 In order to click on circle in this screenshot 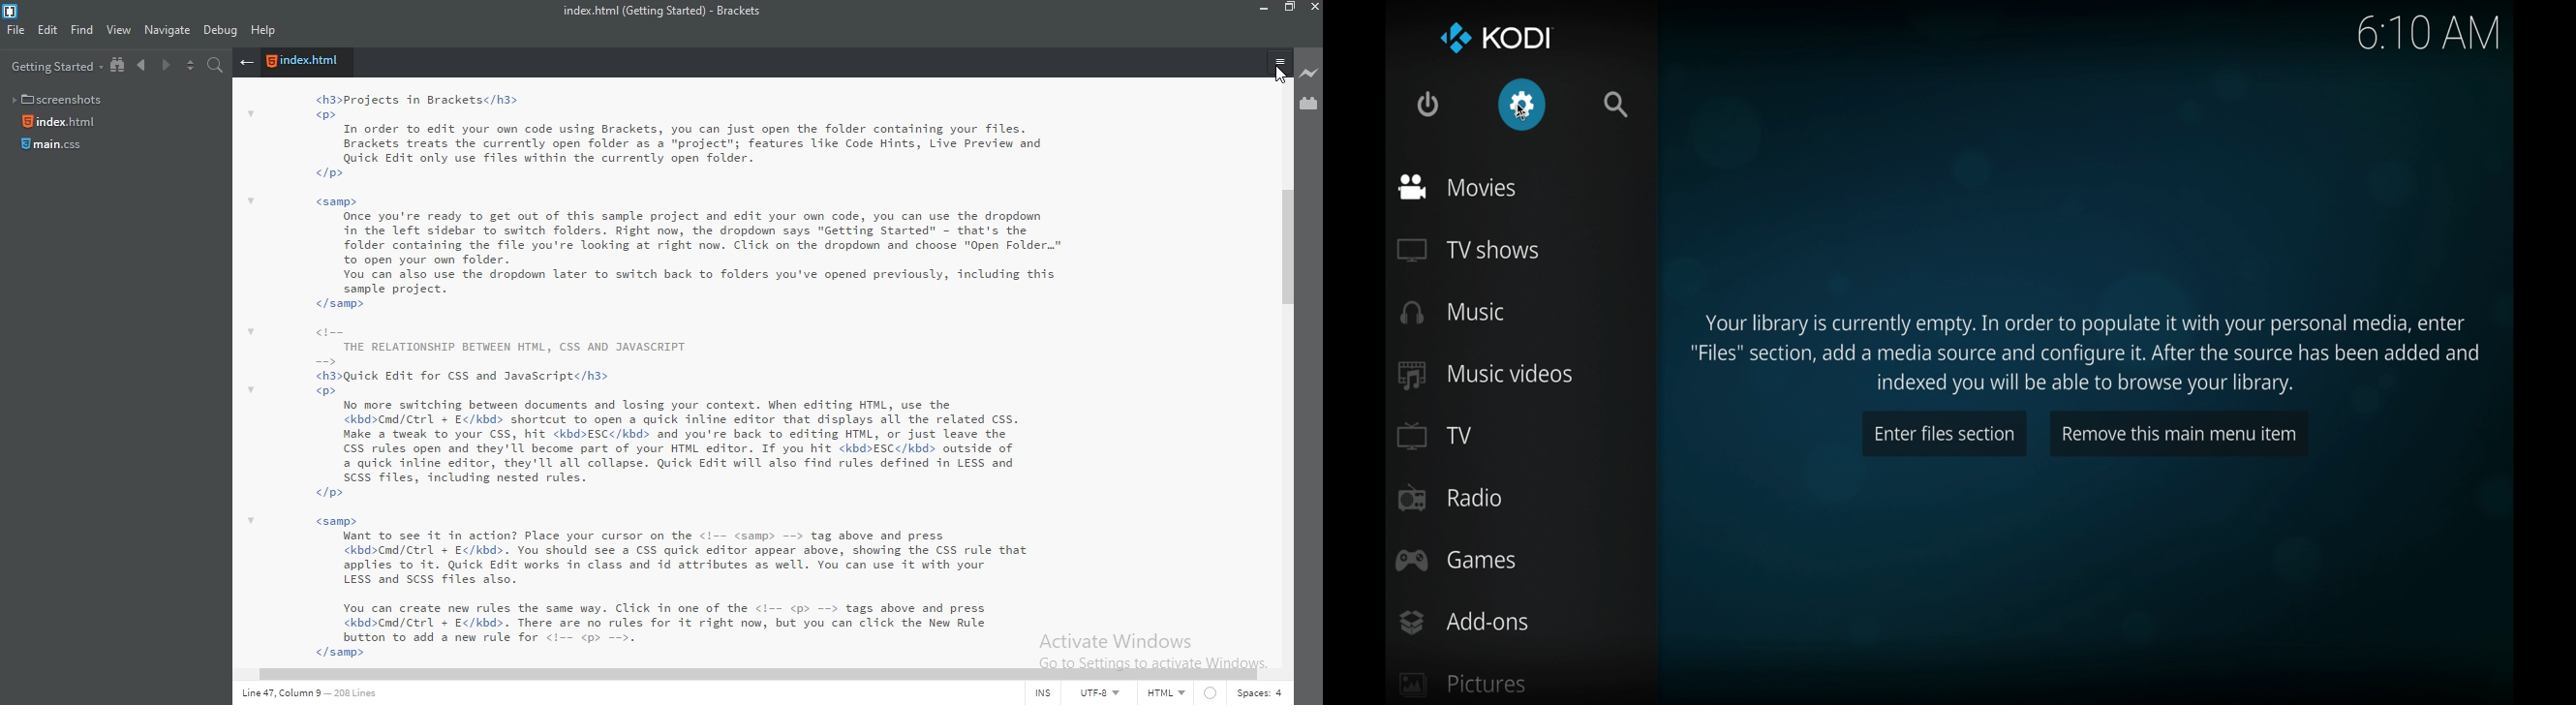, I will do `click(1209, 695)`.